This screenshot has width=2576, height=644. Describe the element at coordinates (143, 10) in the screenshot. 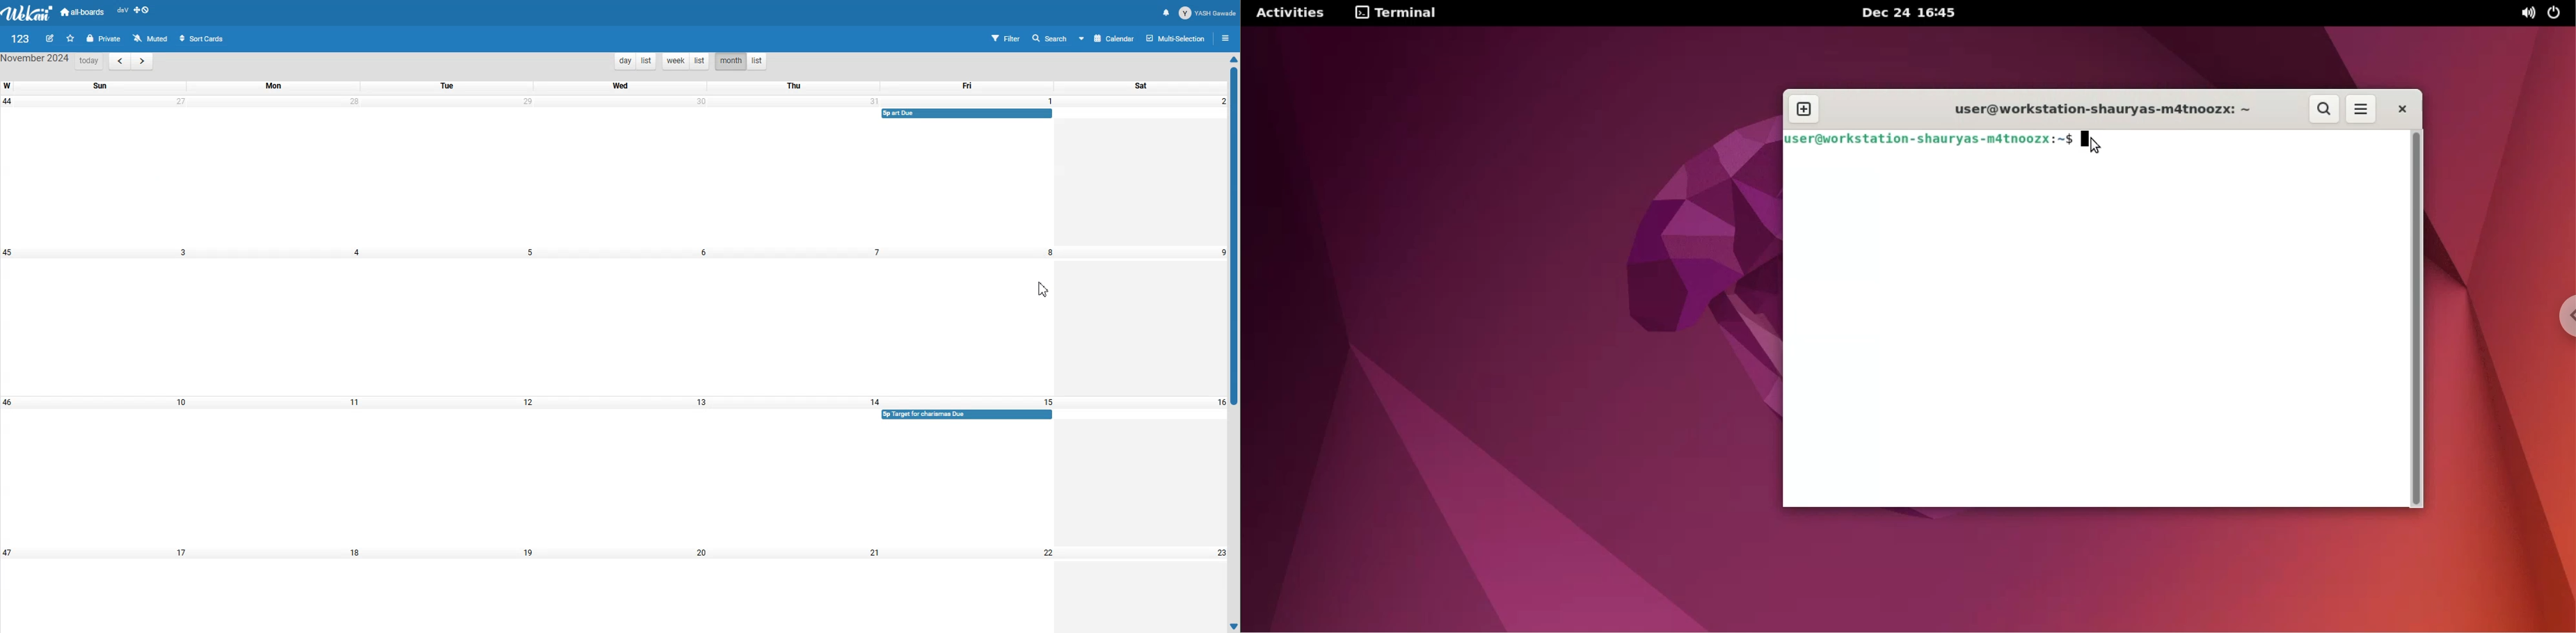

I see `Show desktop Drag Handle` at that location.